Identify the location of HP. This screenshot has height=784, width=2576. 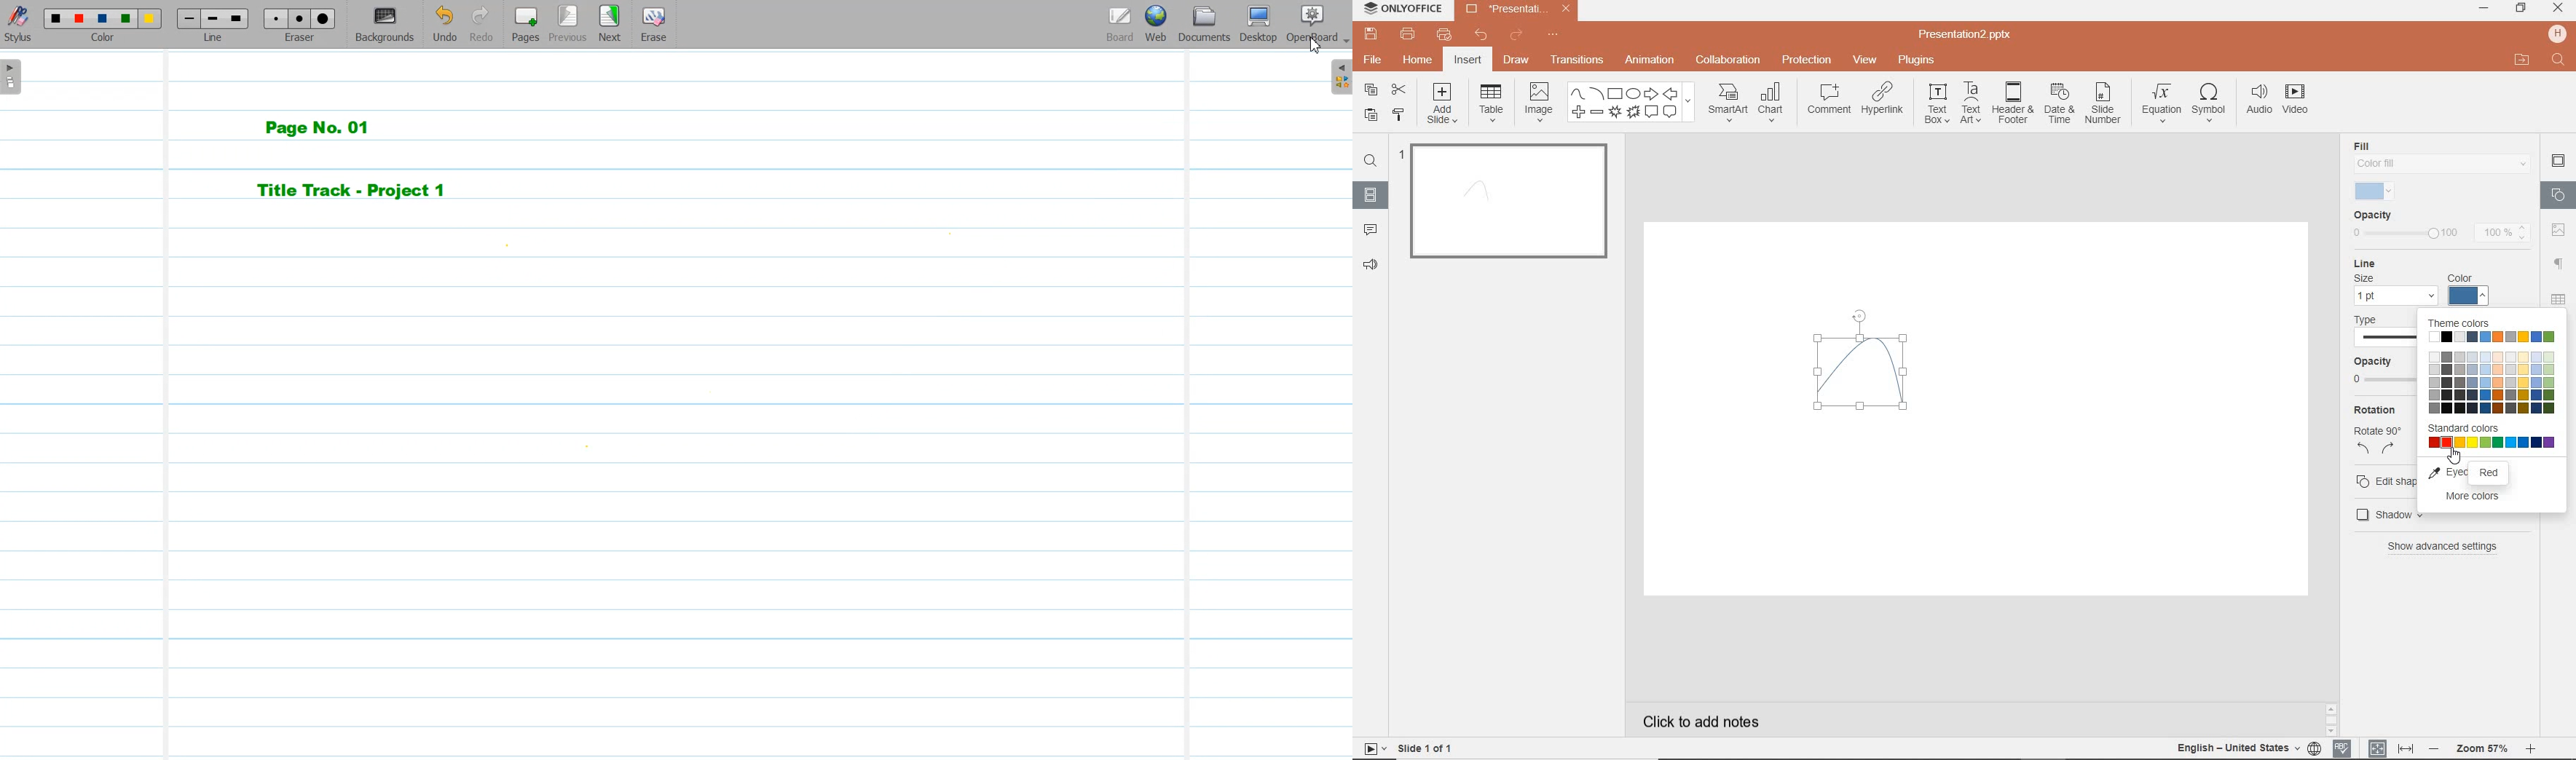
(2556, 33).